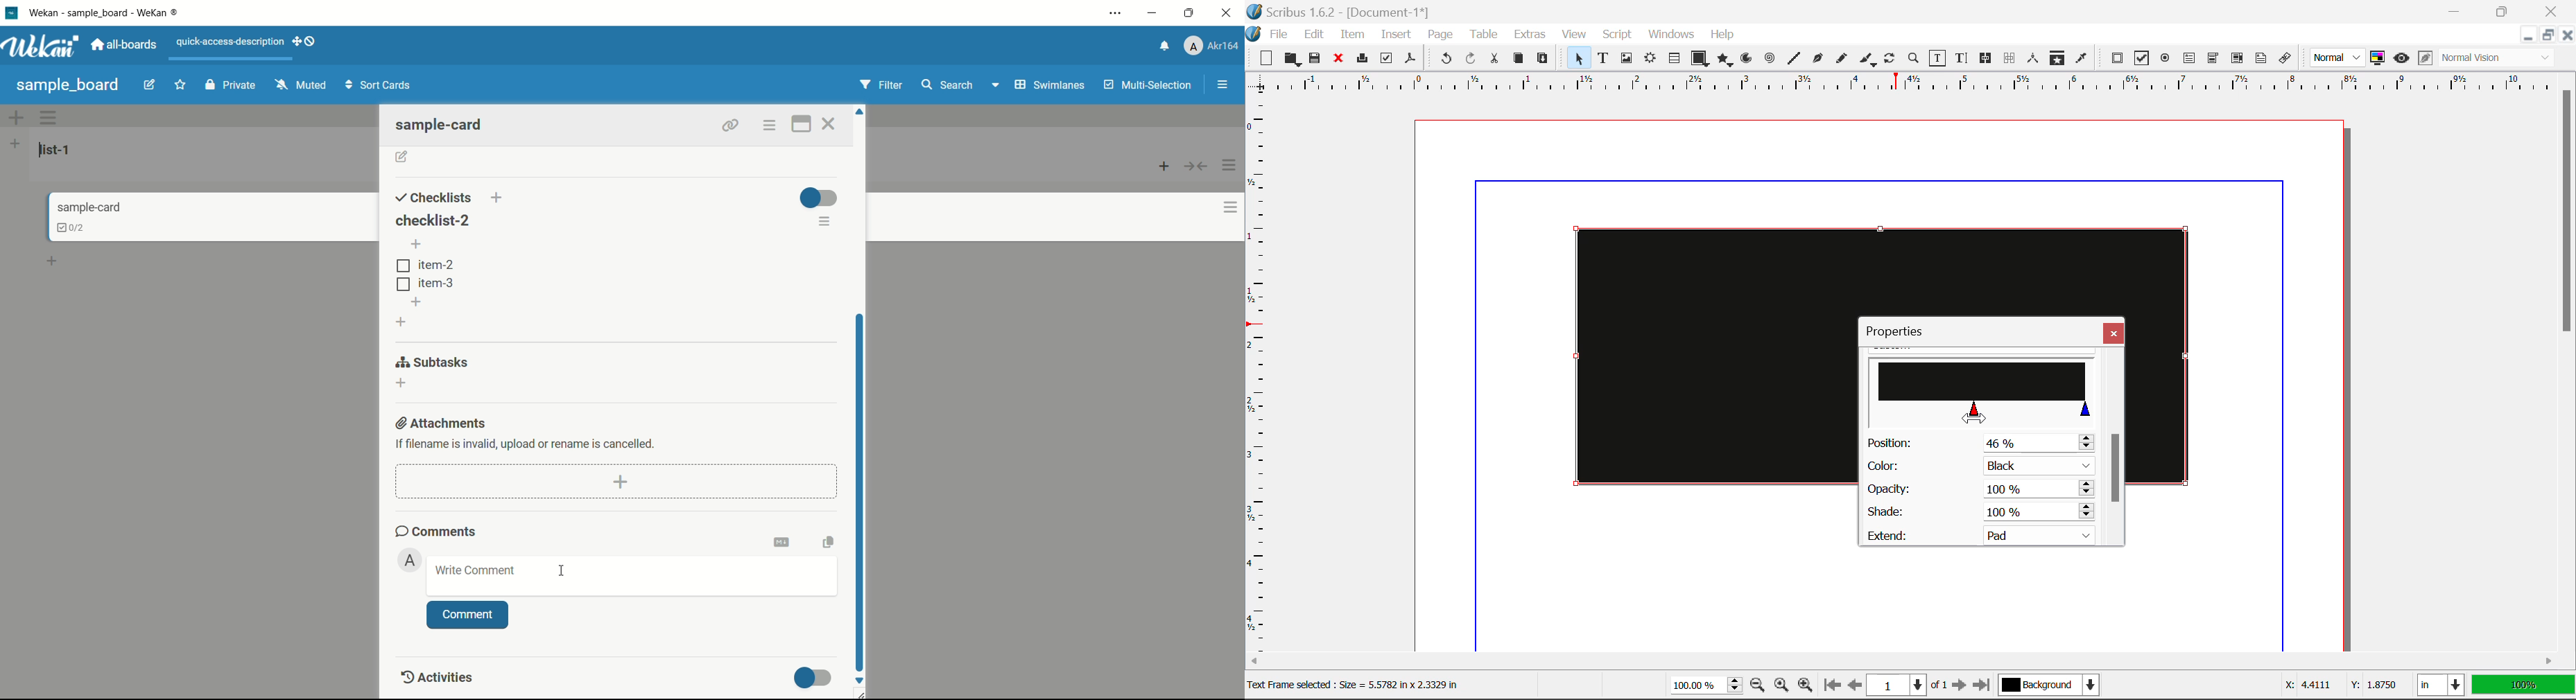 Image resolution: width=2576 pixels, height=700 pixels. I want to click on minimize, so click(1154, 13).